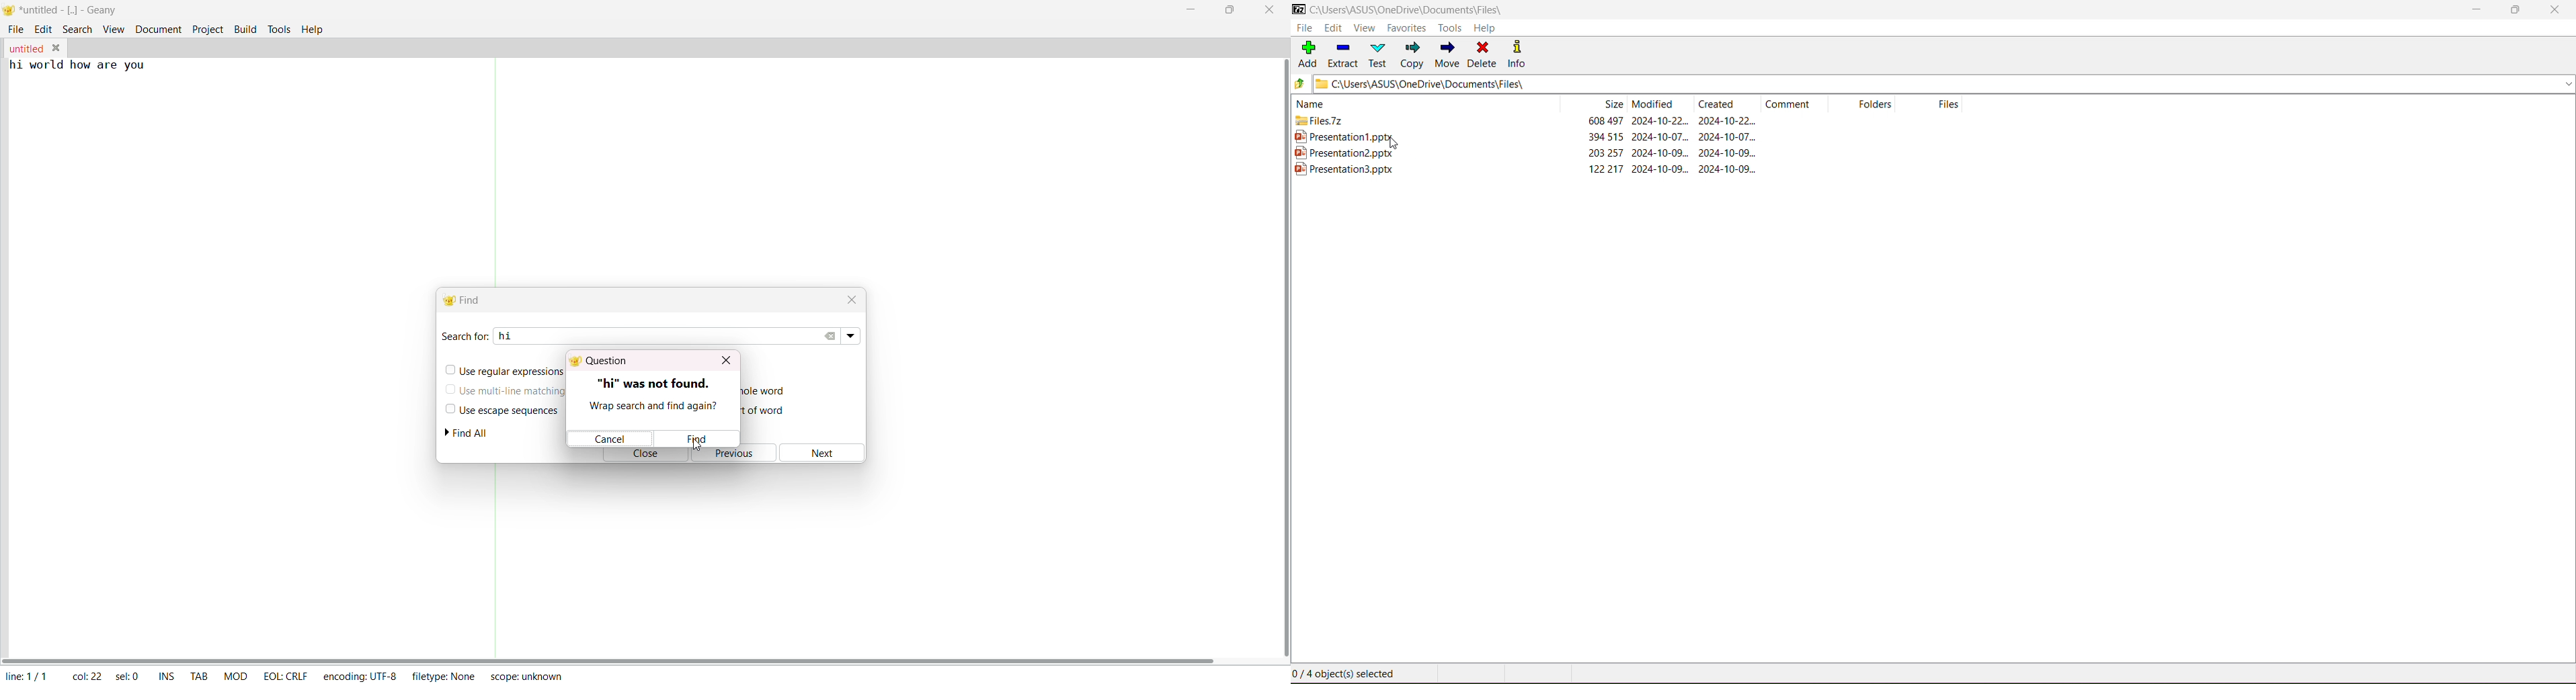 The height and width of the screenshot is (700, 2576). Describe the element at coordinates (1449, 28) in the screenshot. I see `Tools` at that location.